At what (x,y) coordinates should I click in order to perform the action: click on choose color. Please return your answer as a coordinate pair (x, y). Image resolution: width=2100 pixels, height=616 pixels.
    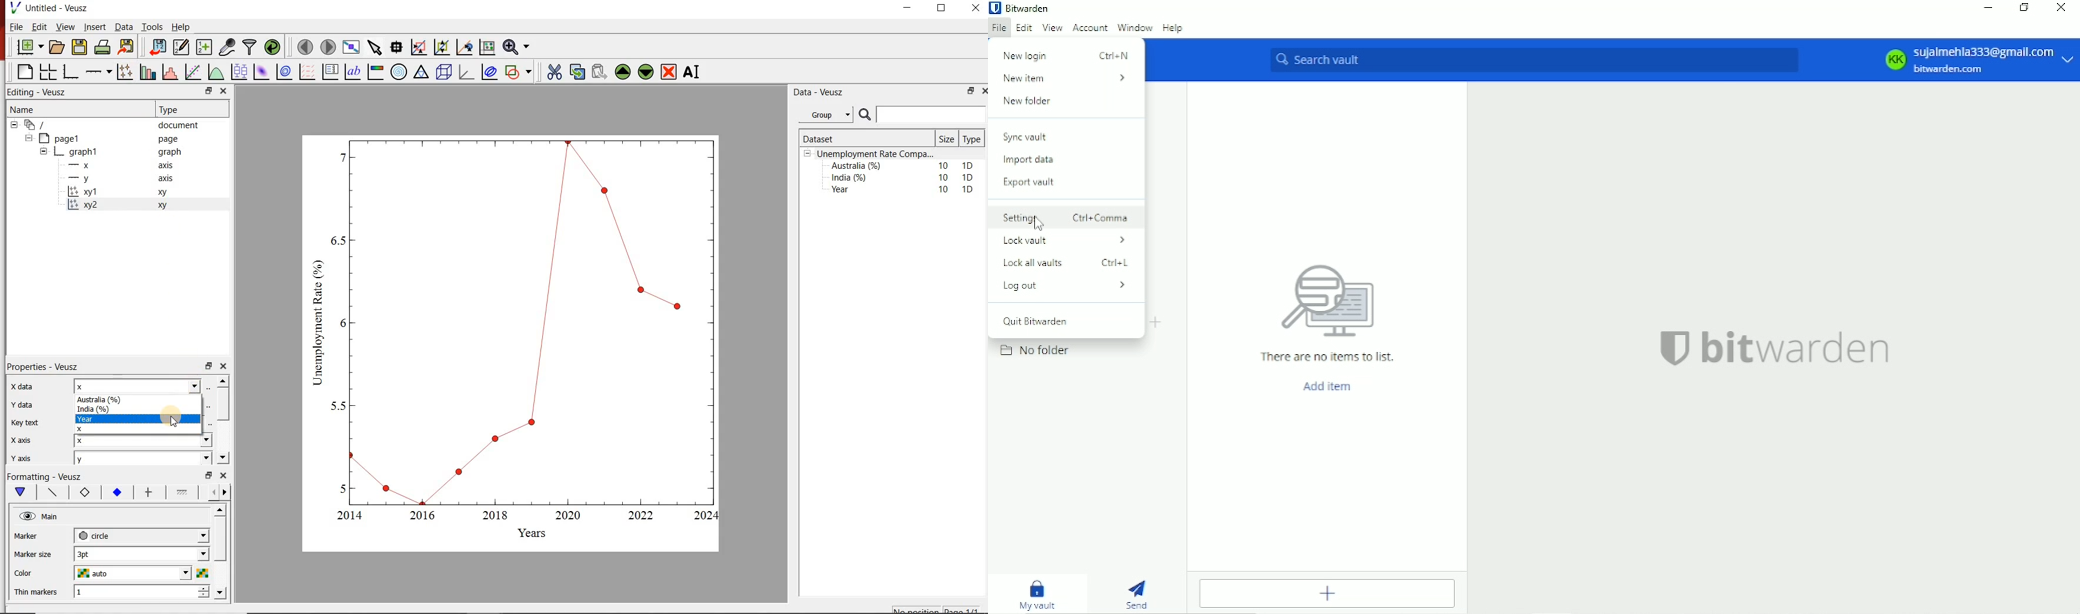
    Looking at the image, I should click on (202, 573).